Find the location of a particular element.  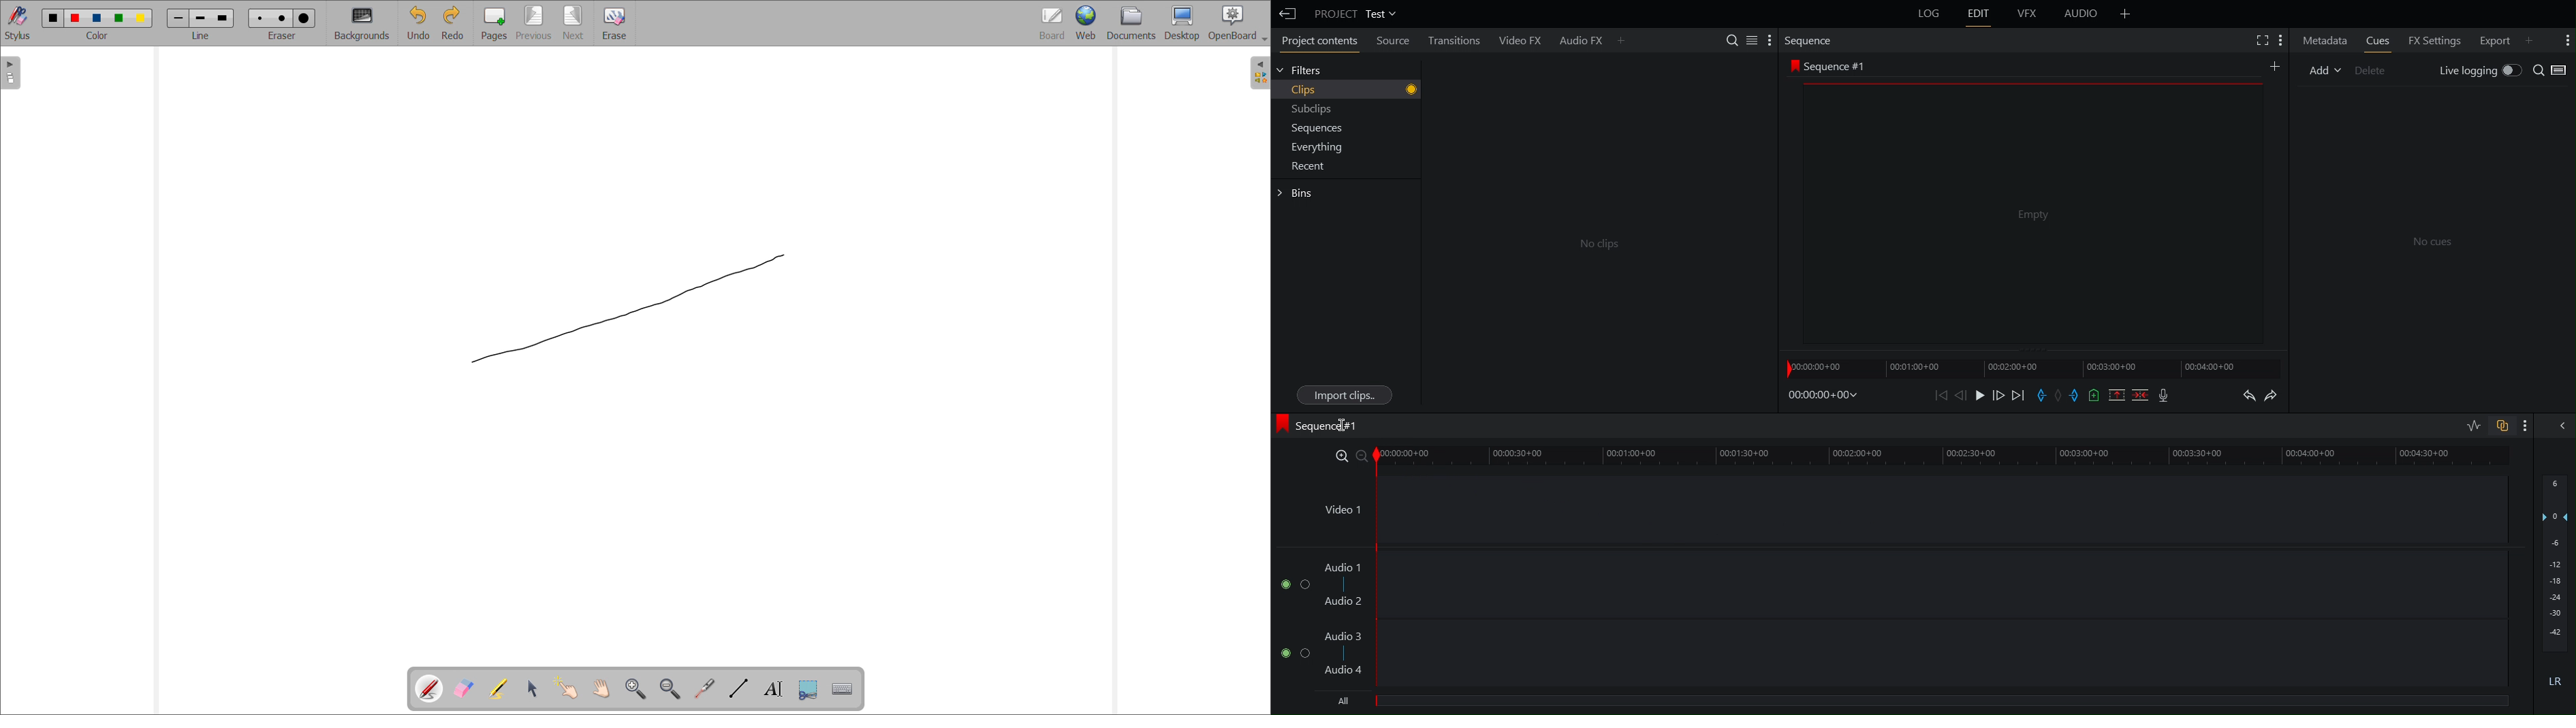

Skip back is located at coordinates (1941, 396).